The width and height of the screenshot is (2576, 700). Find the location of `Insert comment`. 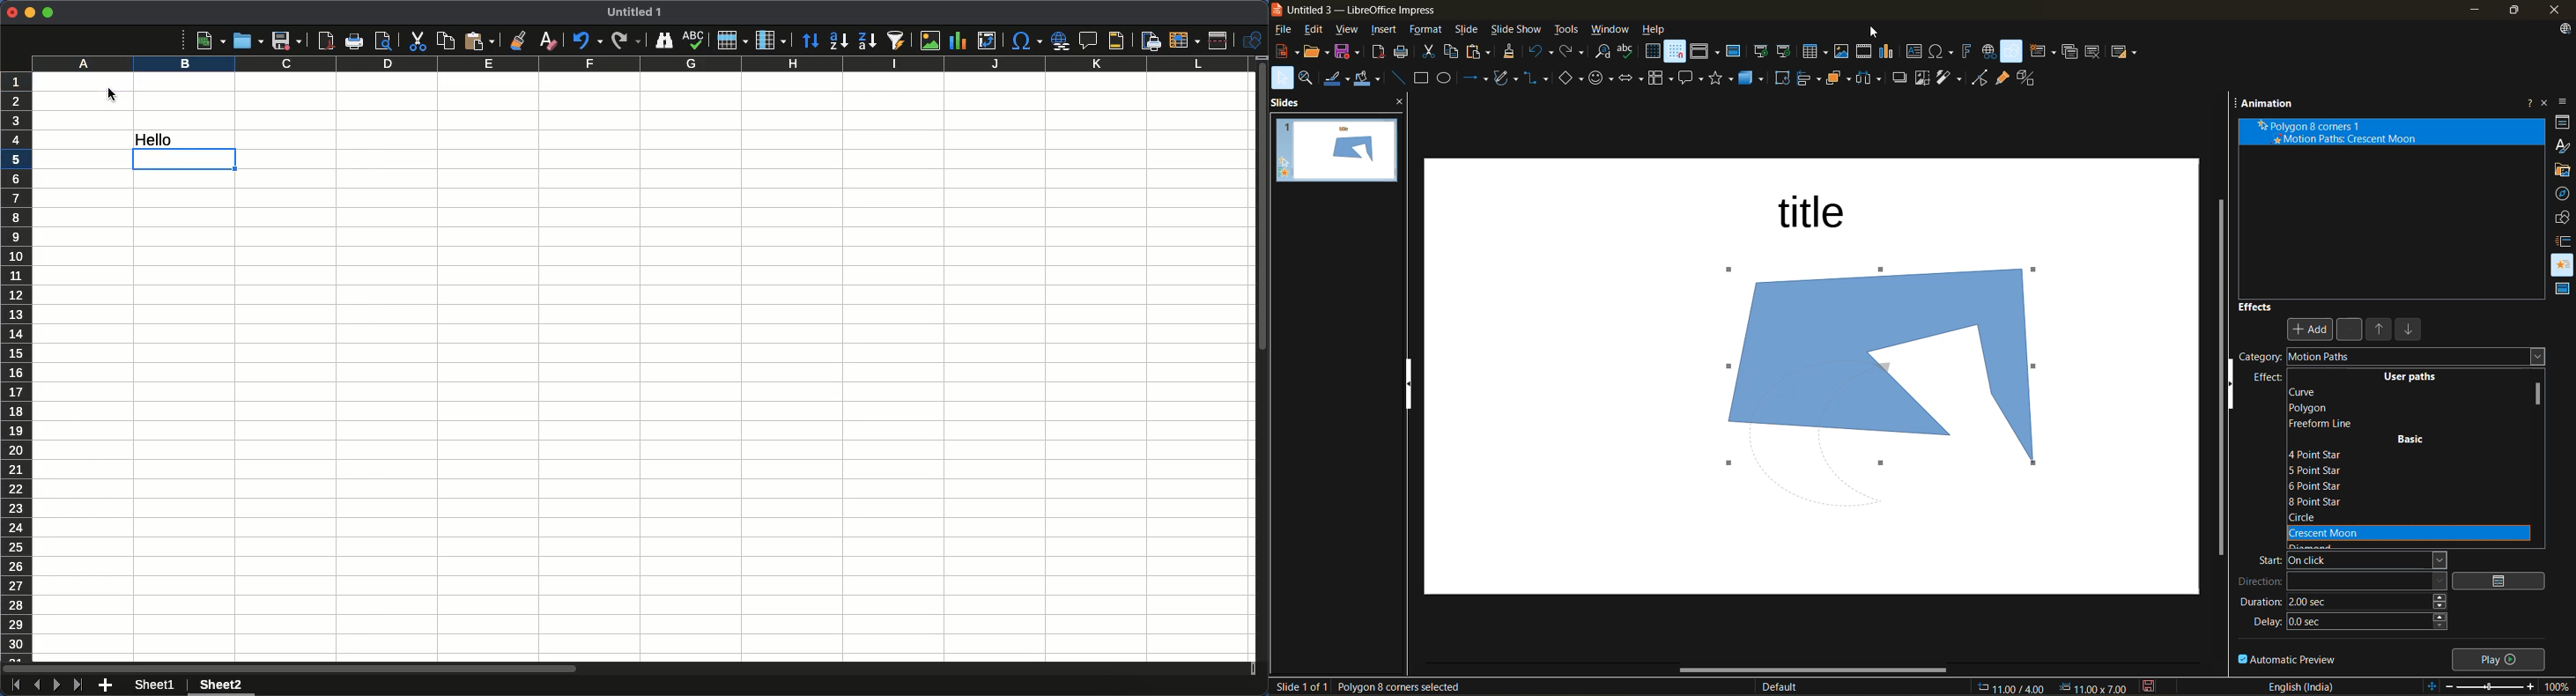

Insert comment is located at coordinates (1091, 41).